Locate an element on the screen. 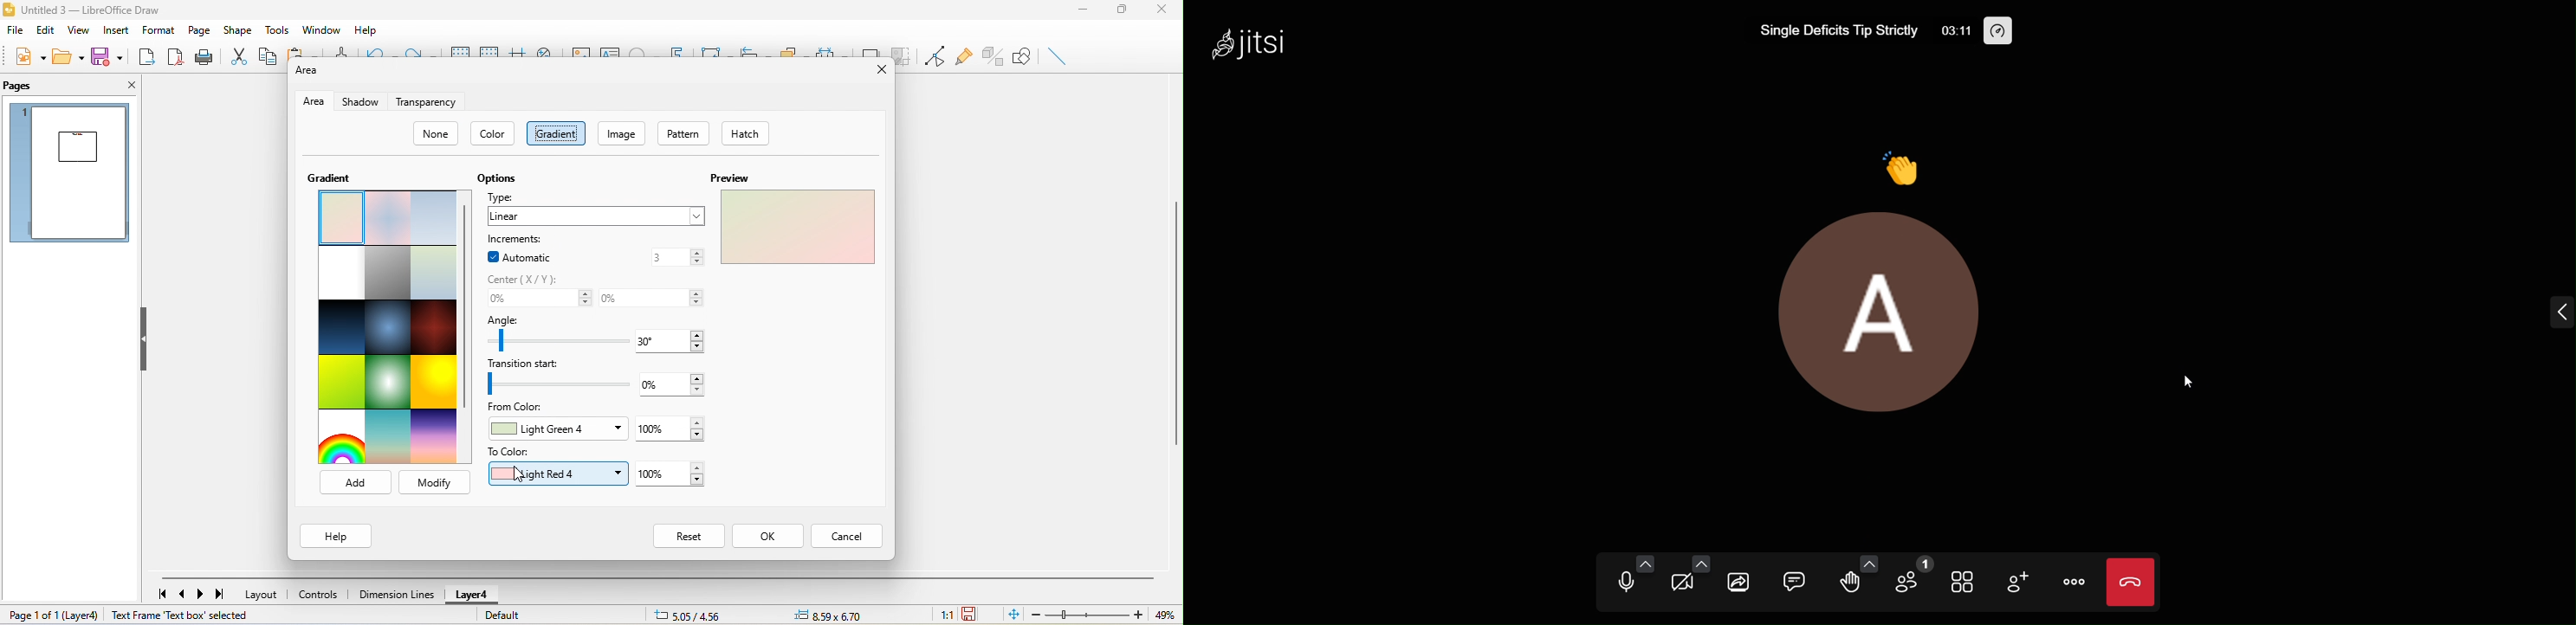 The height and width of the screenshot is (644, 2576). helpline while moving is located at coordinates (519, 49).